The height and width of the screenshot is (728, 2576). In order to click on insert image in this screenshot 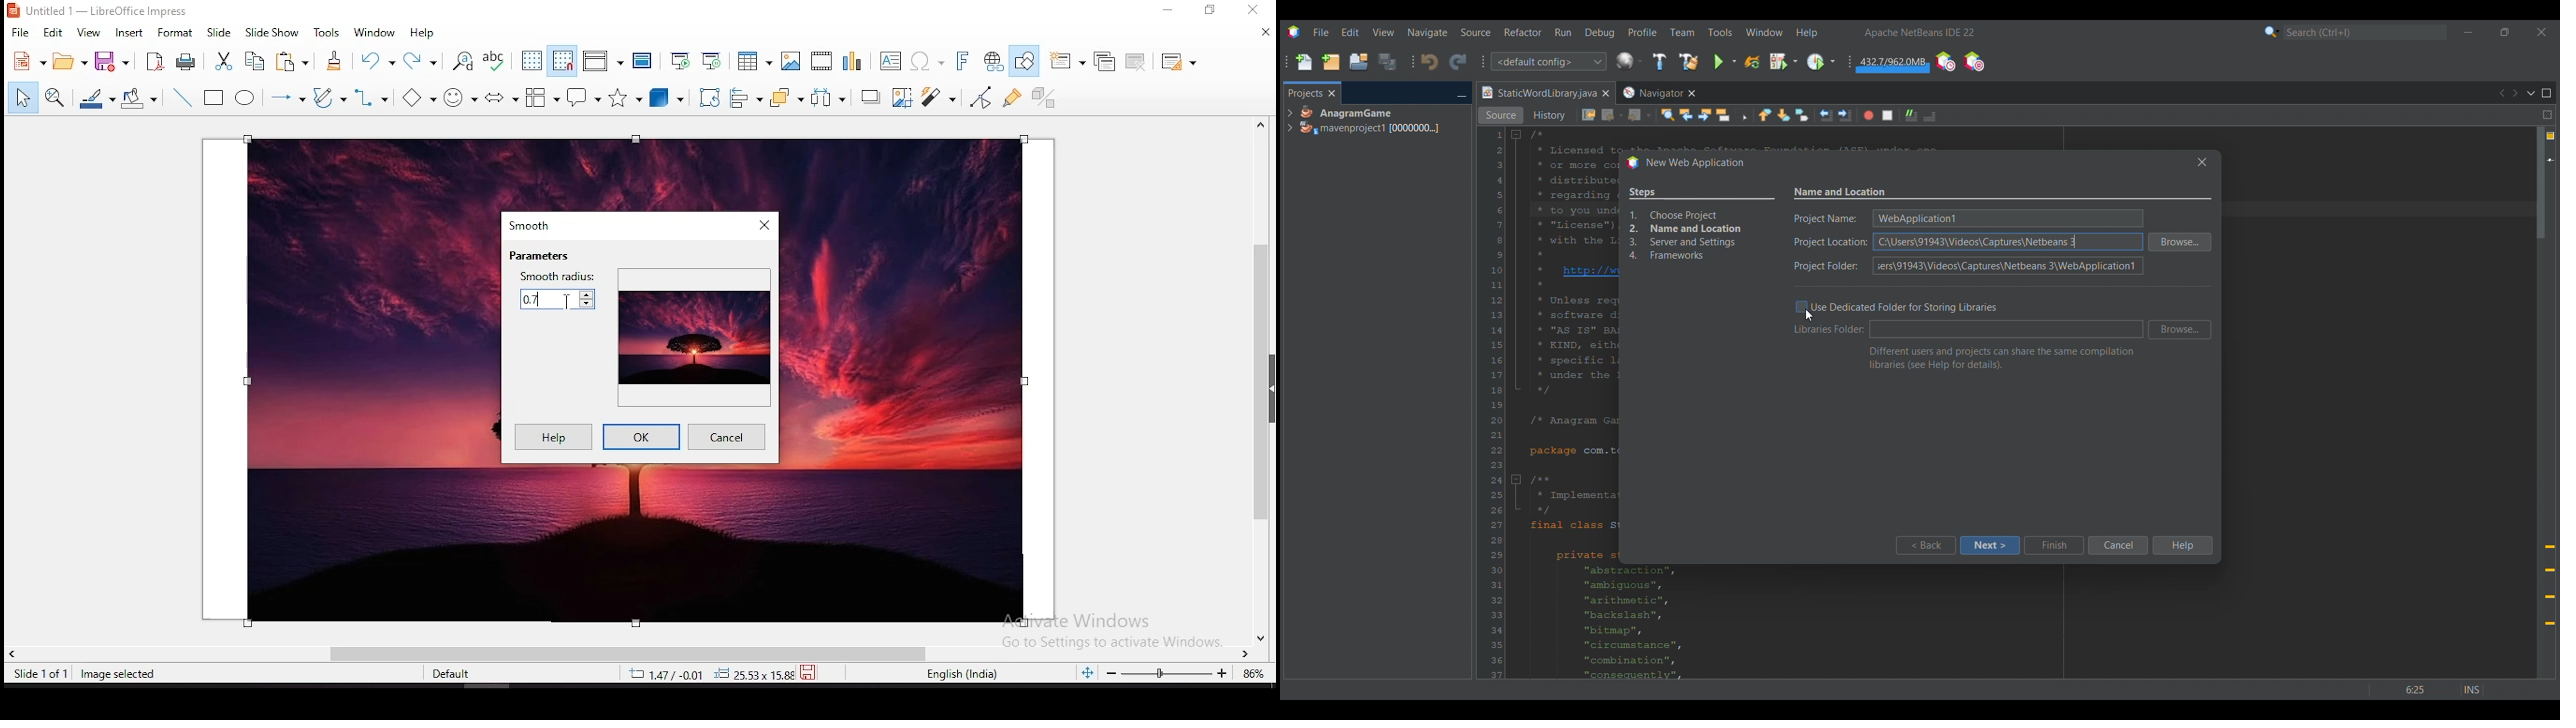, I will do `click(792, 62)`.